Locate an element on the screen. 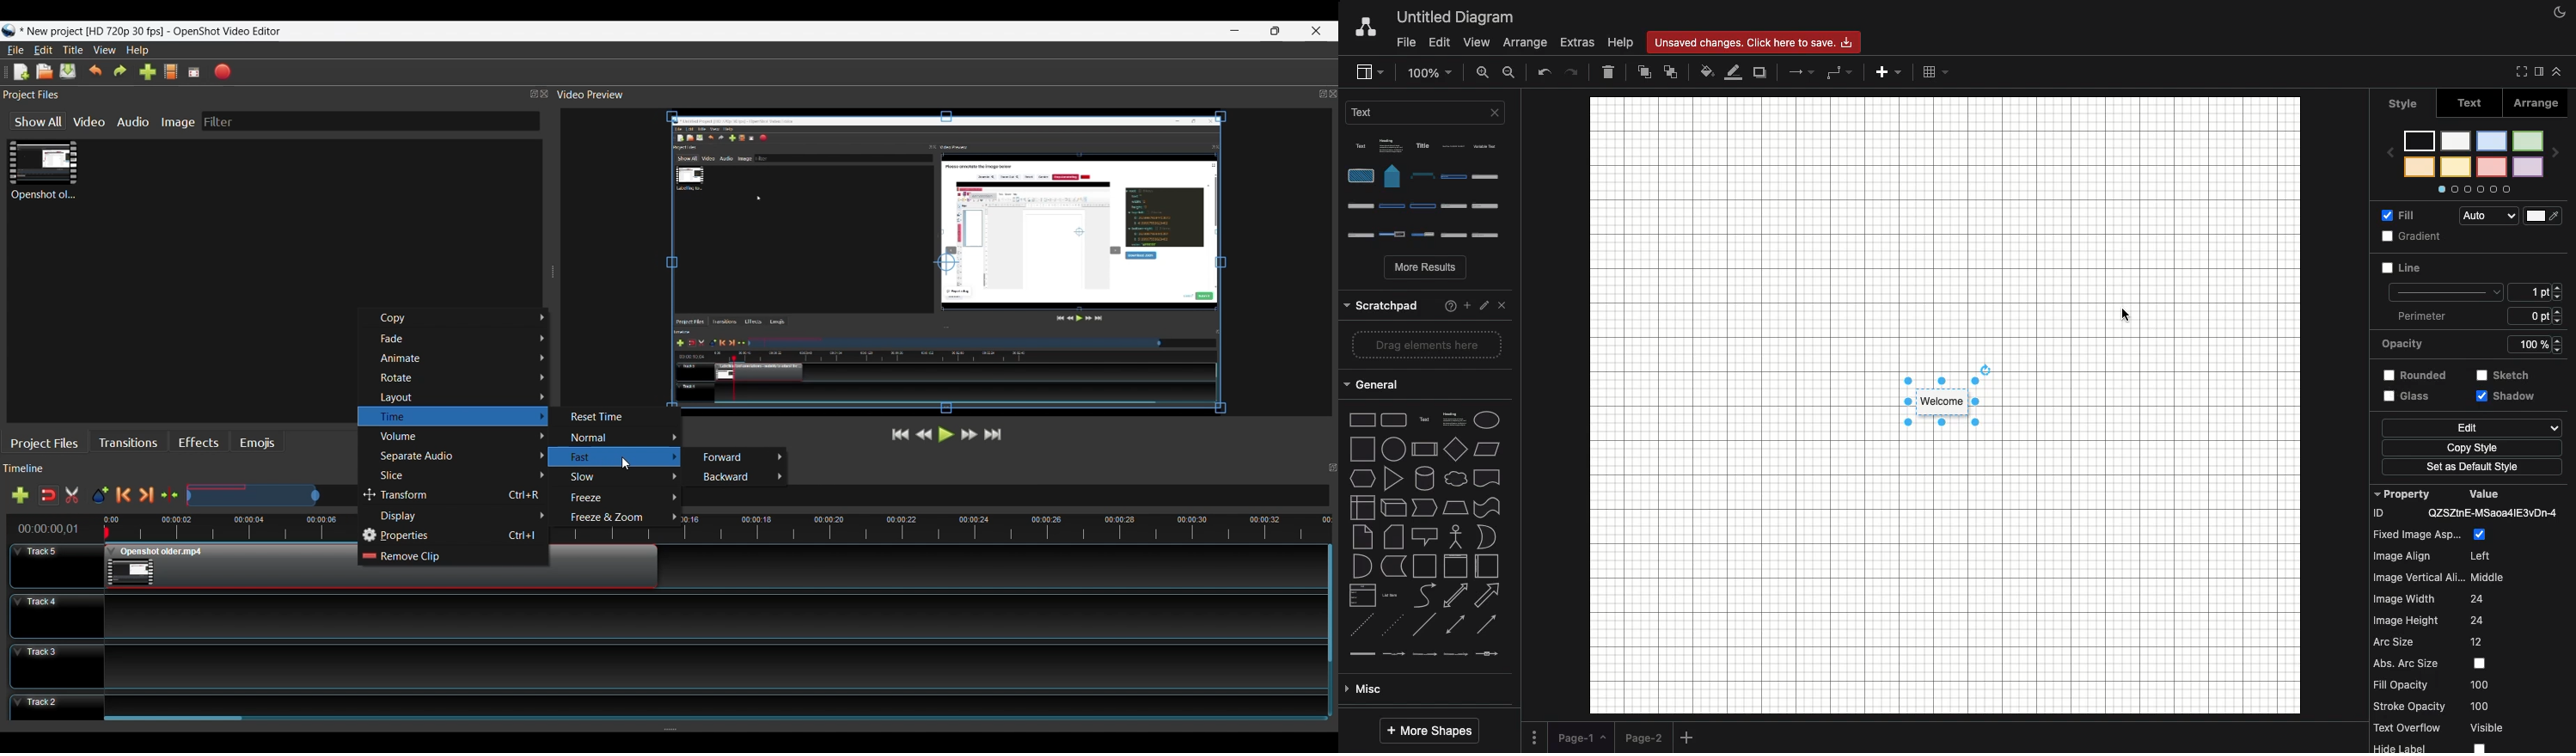 The height and width of the screenshot is (756, 2576). Waypoints is located at coordinates (1839, 73).